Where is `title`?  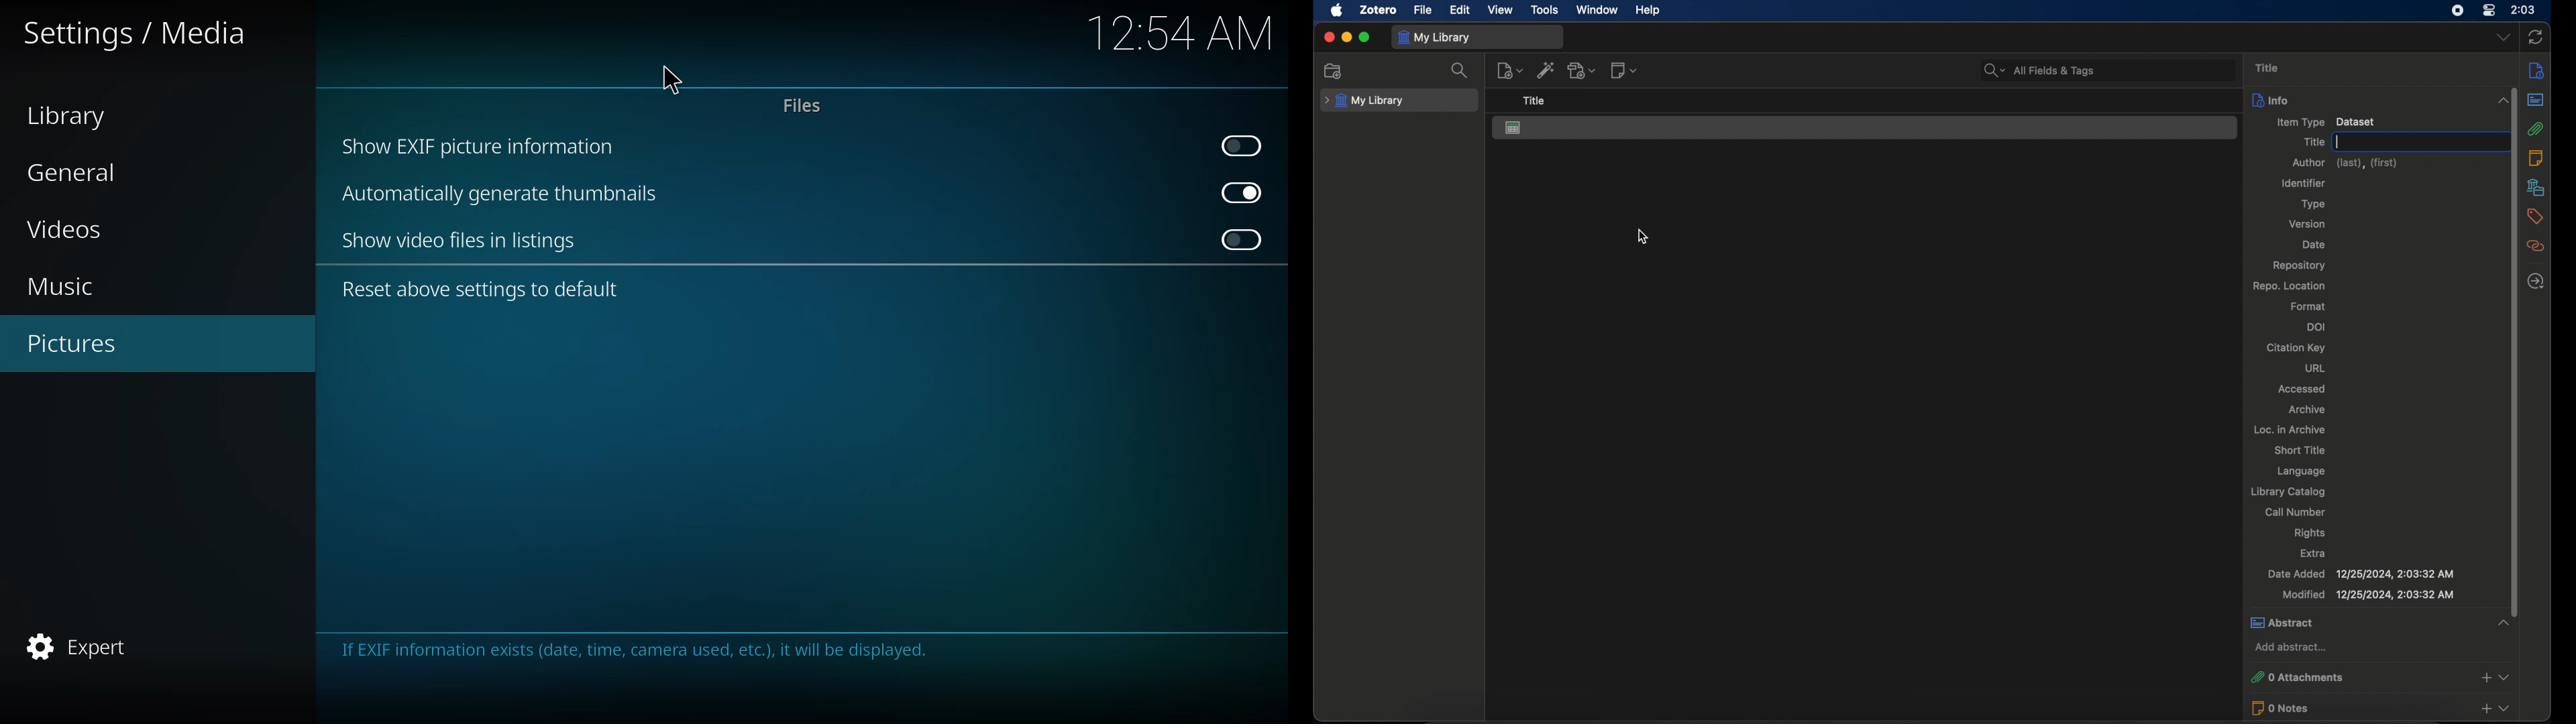 title is located at coordinates (2267, 68).